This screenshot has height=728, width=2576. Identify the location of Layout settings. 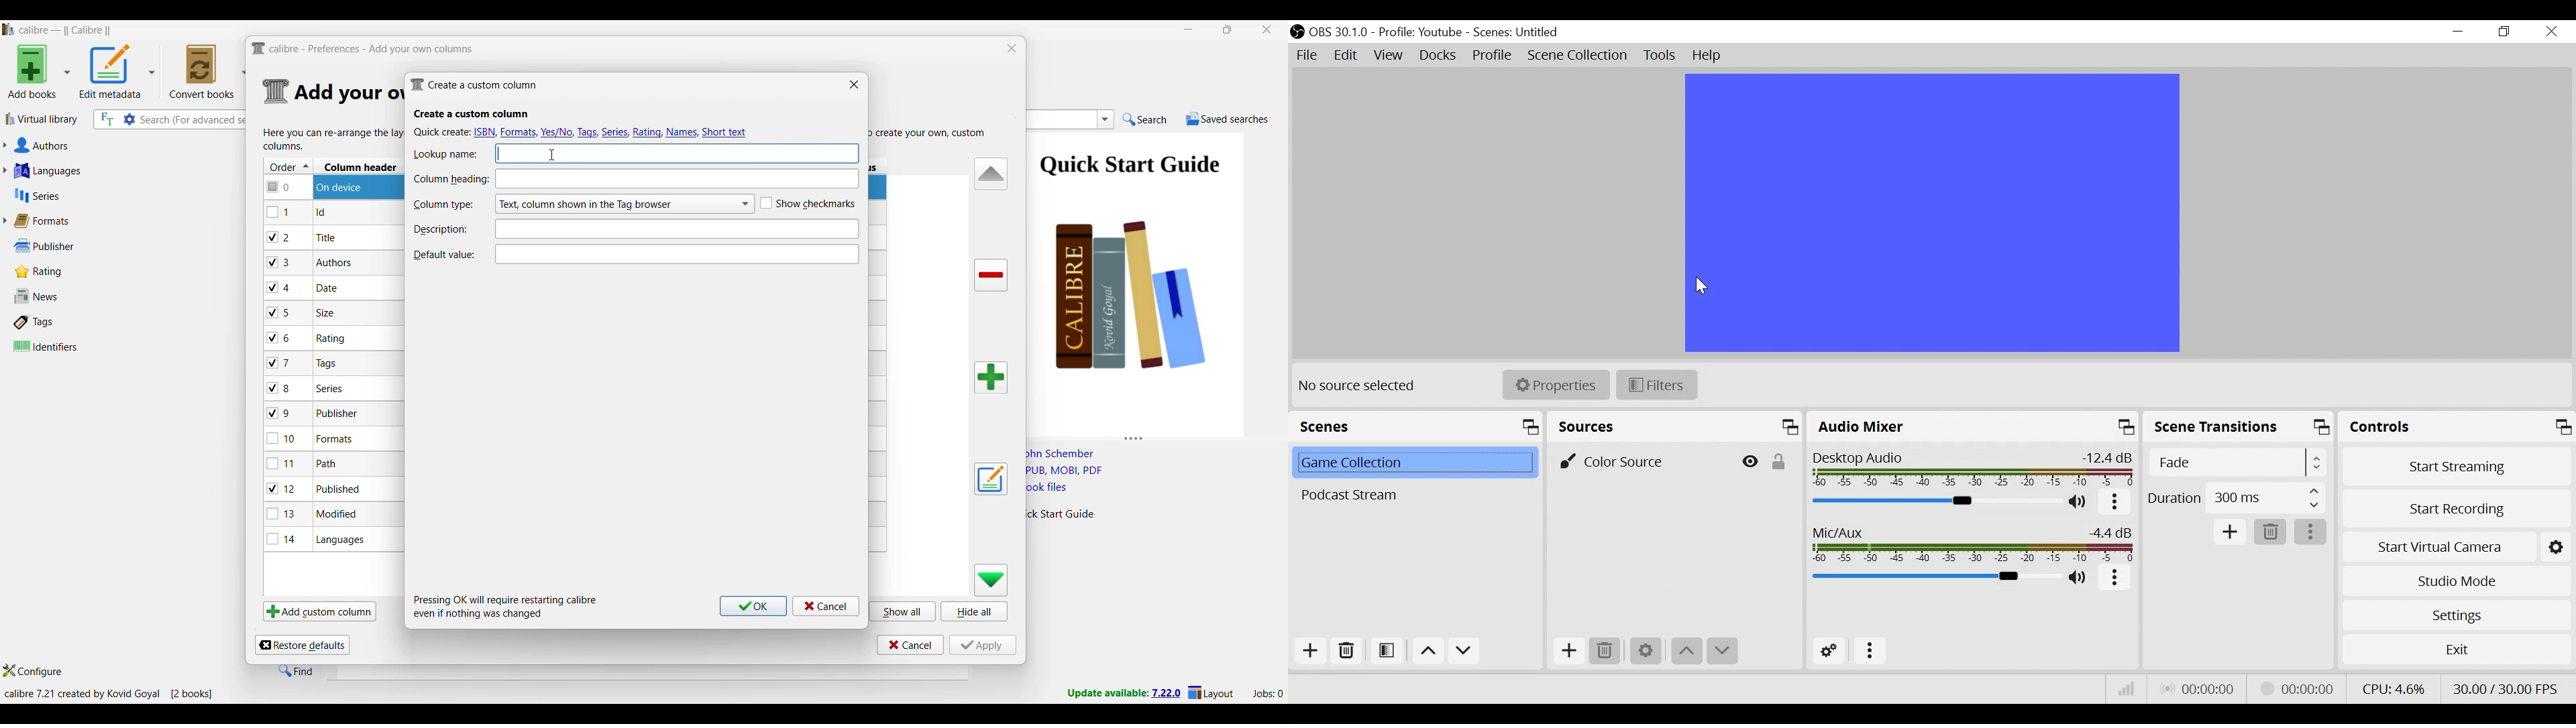
(1211, 692).